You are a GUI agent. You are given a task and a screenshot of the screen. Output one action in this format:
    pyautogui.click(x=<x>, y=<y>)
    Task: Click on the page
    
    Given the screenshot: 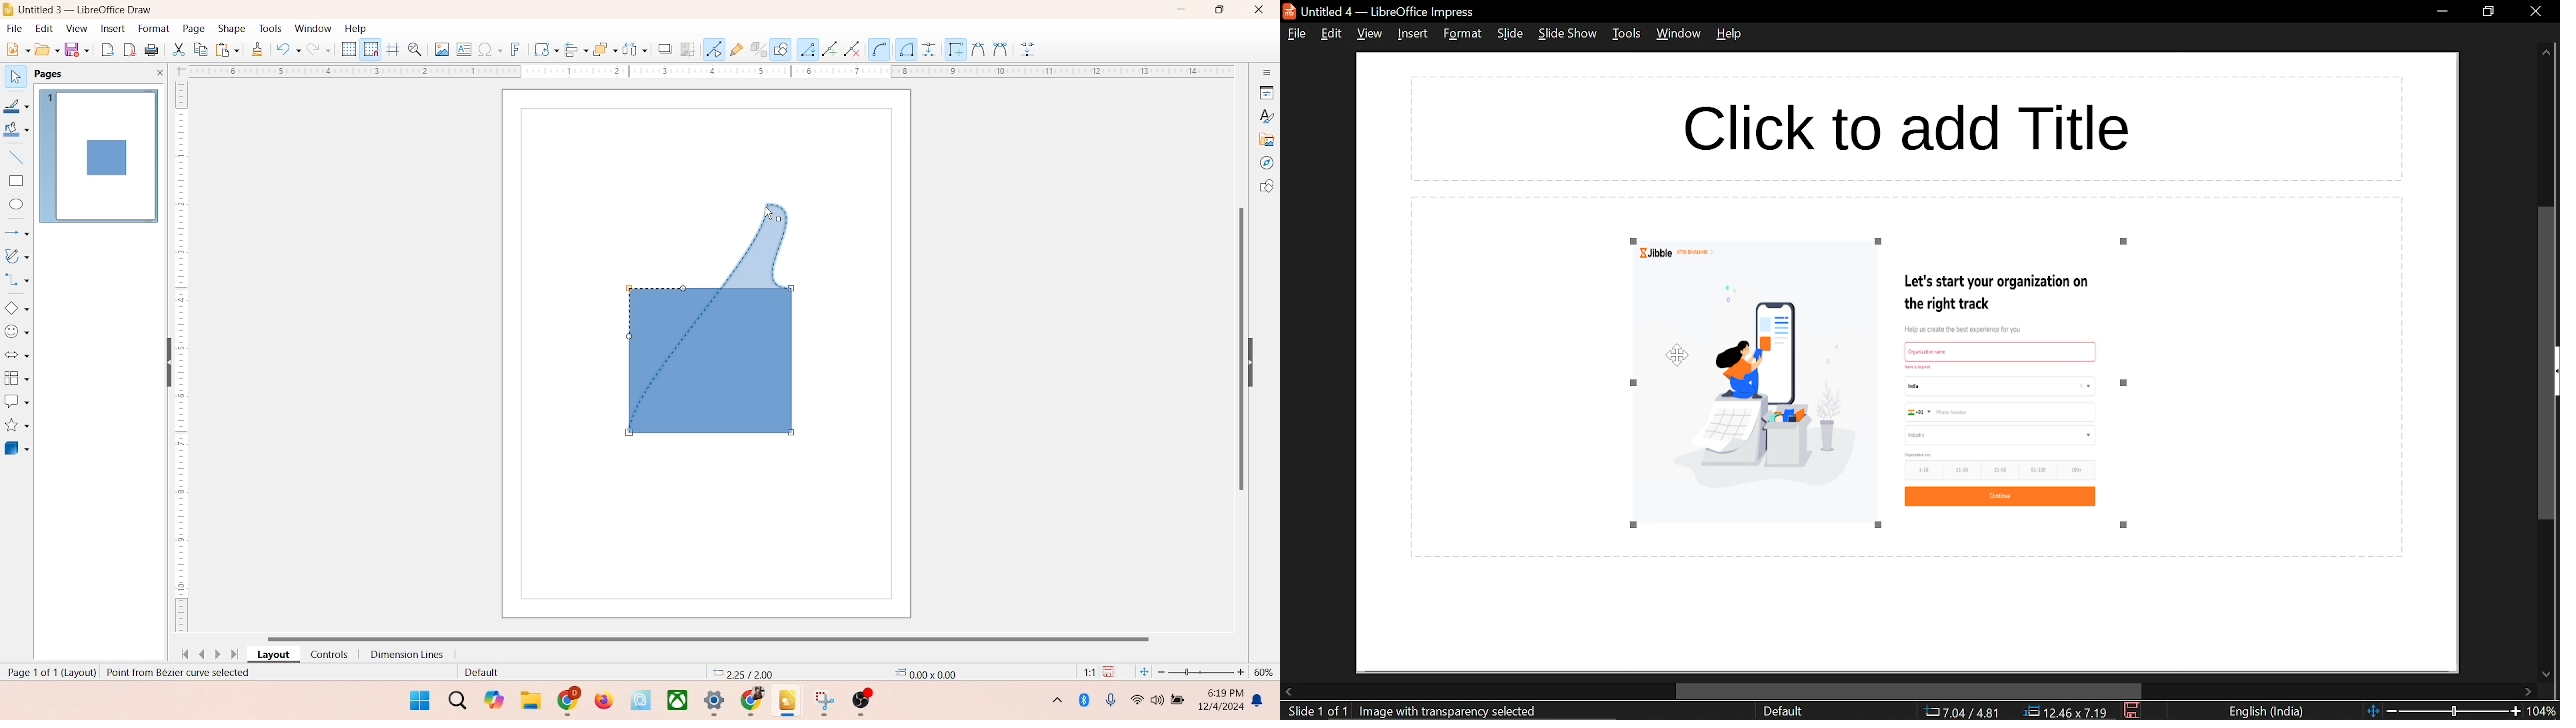 What is the action you would take?
    pyautogui.click(x=191, y=29)
    